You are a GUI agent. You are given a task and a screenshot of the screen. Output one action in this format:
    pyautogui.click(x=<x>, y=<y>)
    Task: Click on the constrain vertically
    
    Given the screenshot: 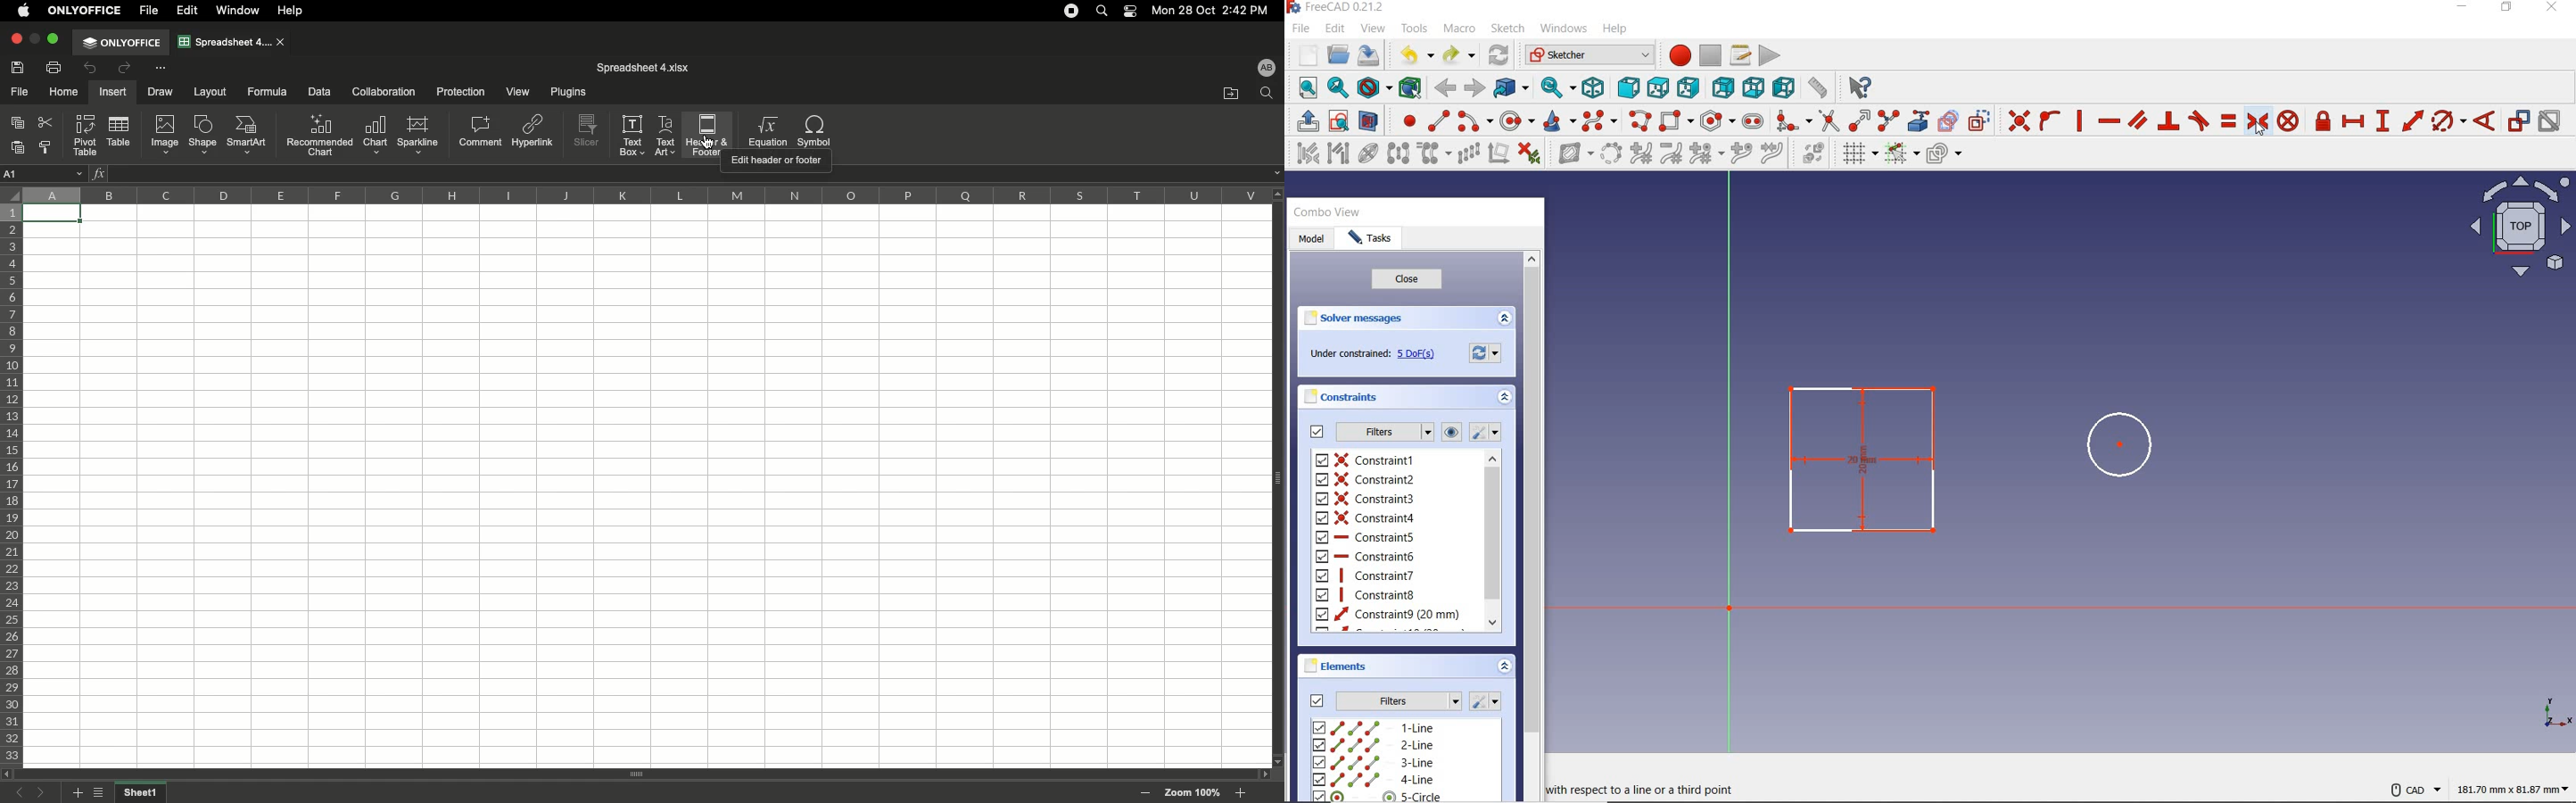 What is the action you would take?
    pyautogui.click(x=2080, y=122)
    